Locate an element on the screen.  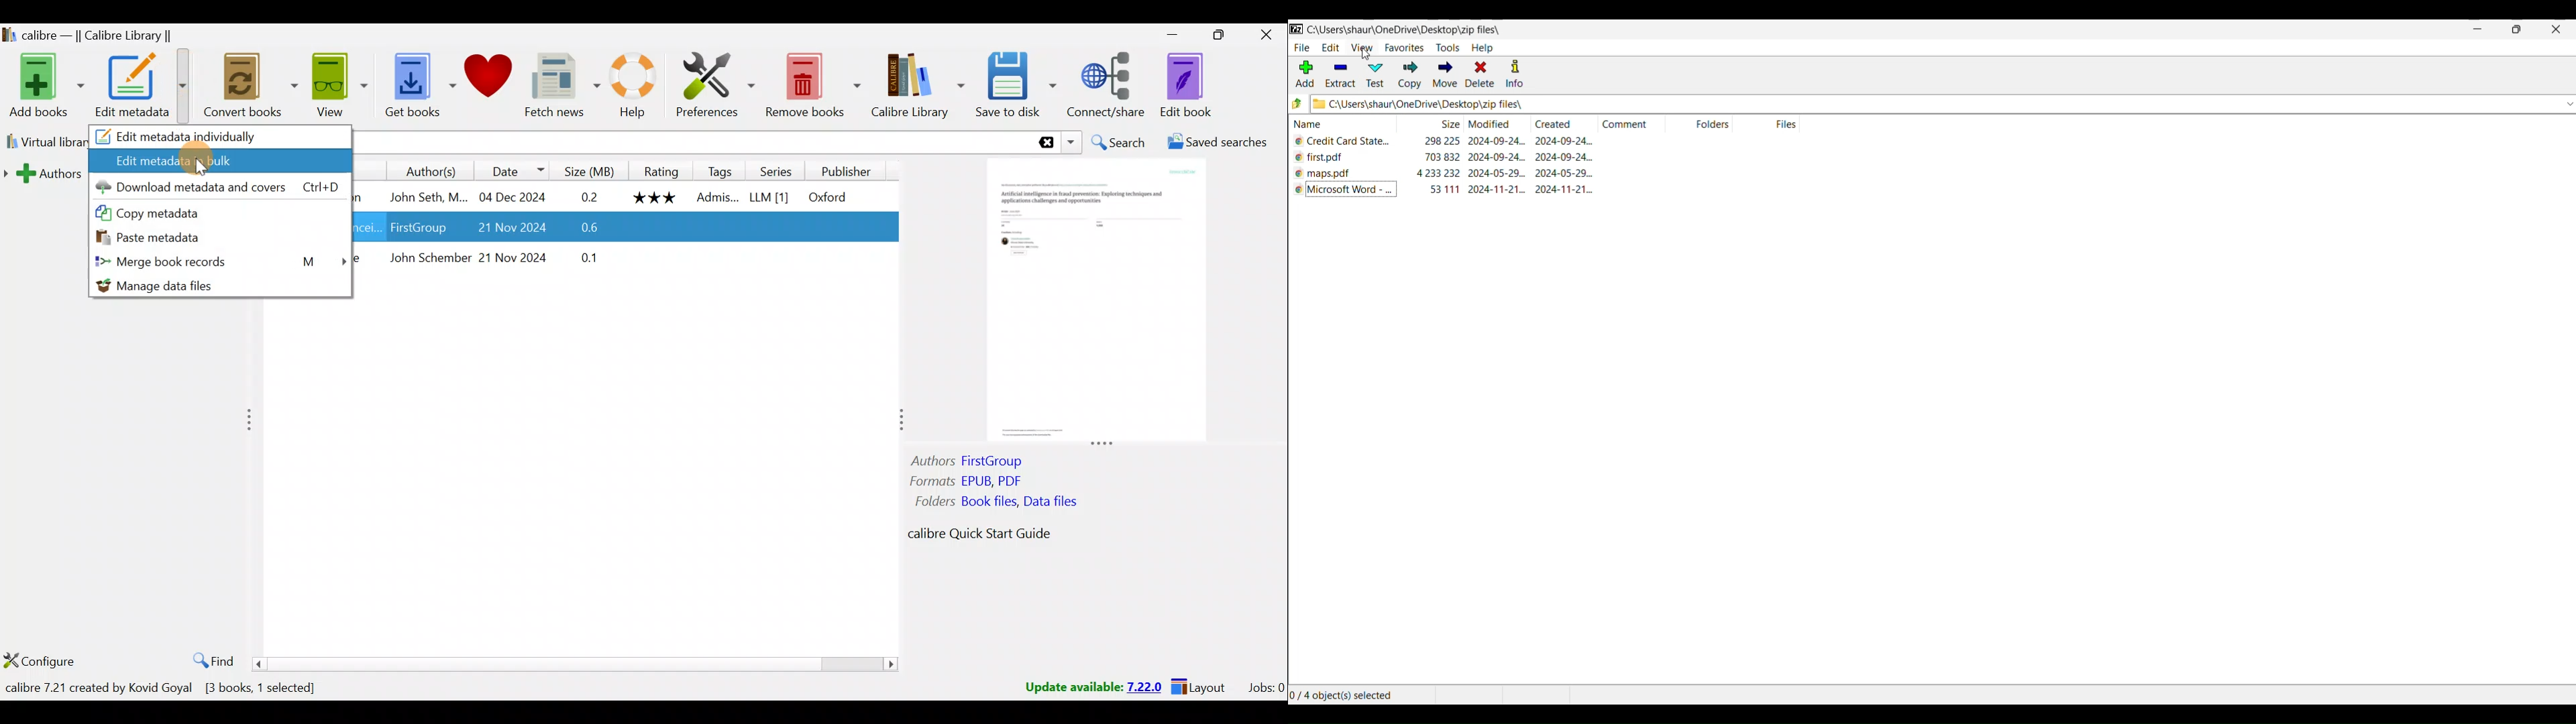
Size is located at coordinates (589, 169).